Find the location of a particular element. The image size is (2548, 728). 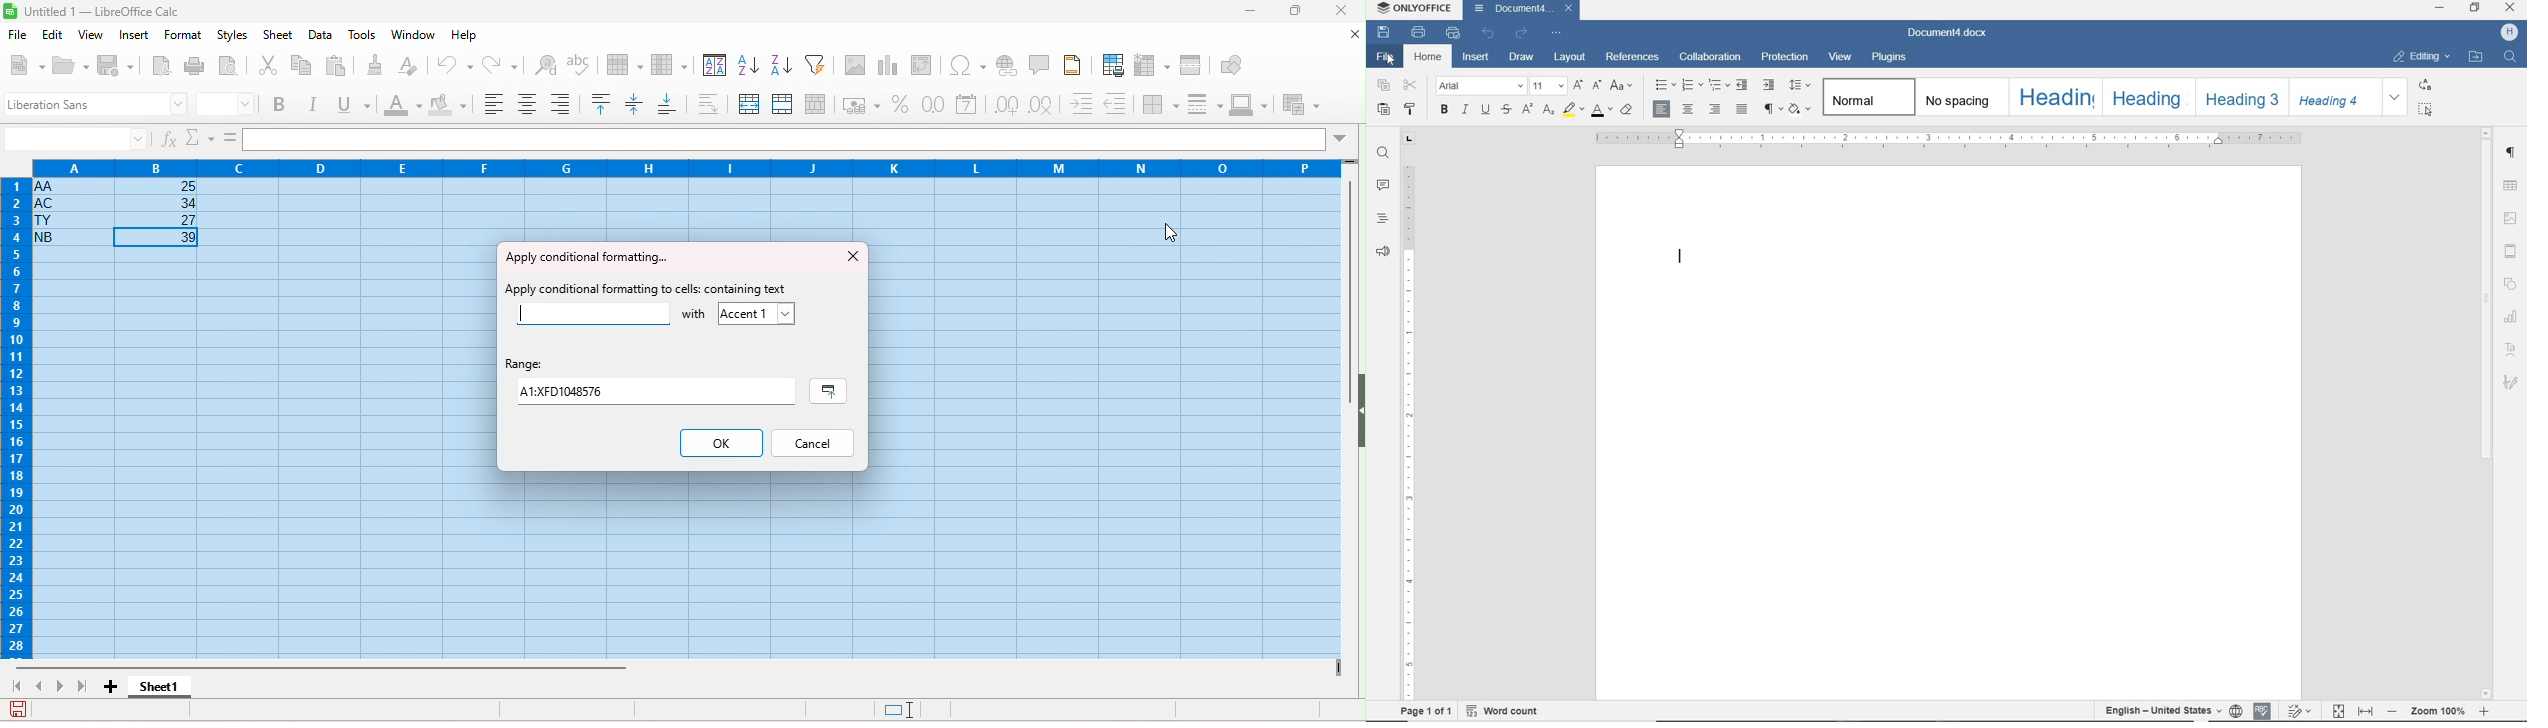

feedback & support is located at coordinates (1384, 254).